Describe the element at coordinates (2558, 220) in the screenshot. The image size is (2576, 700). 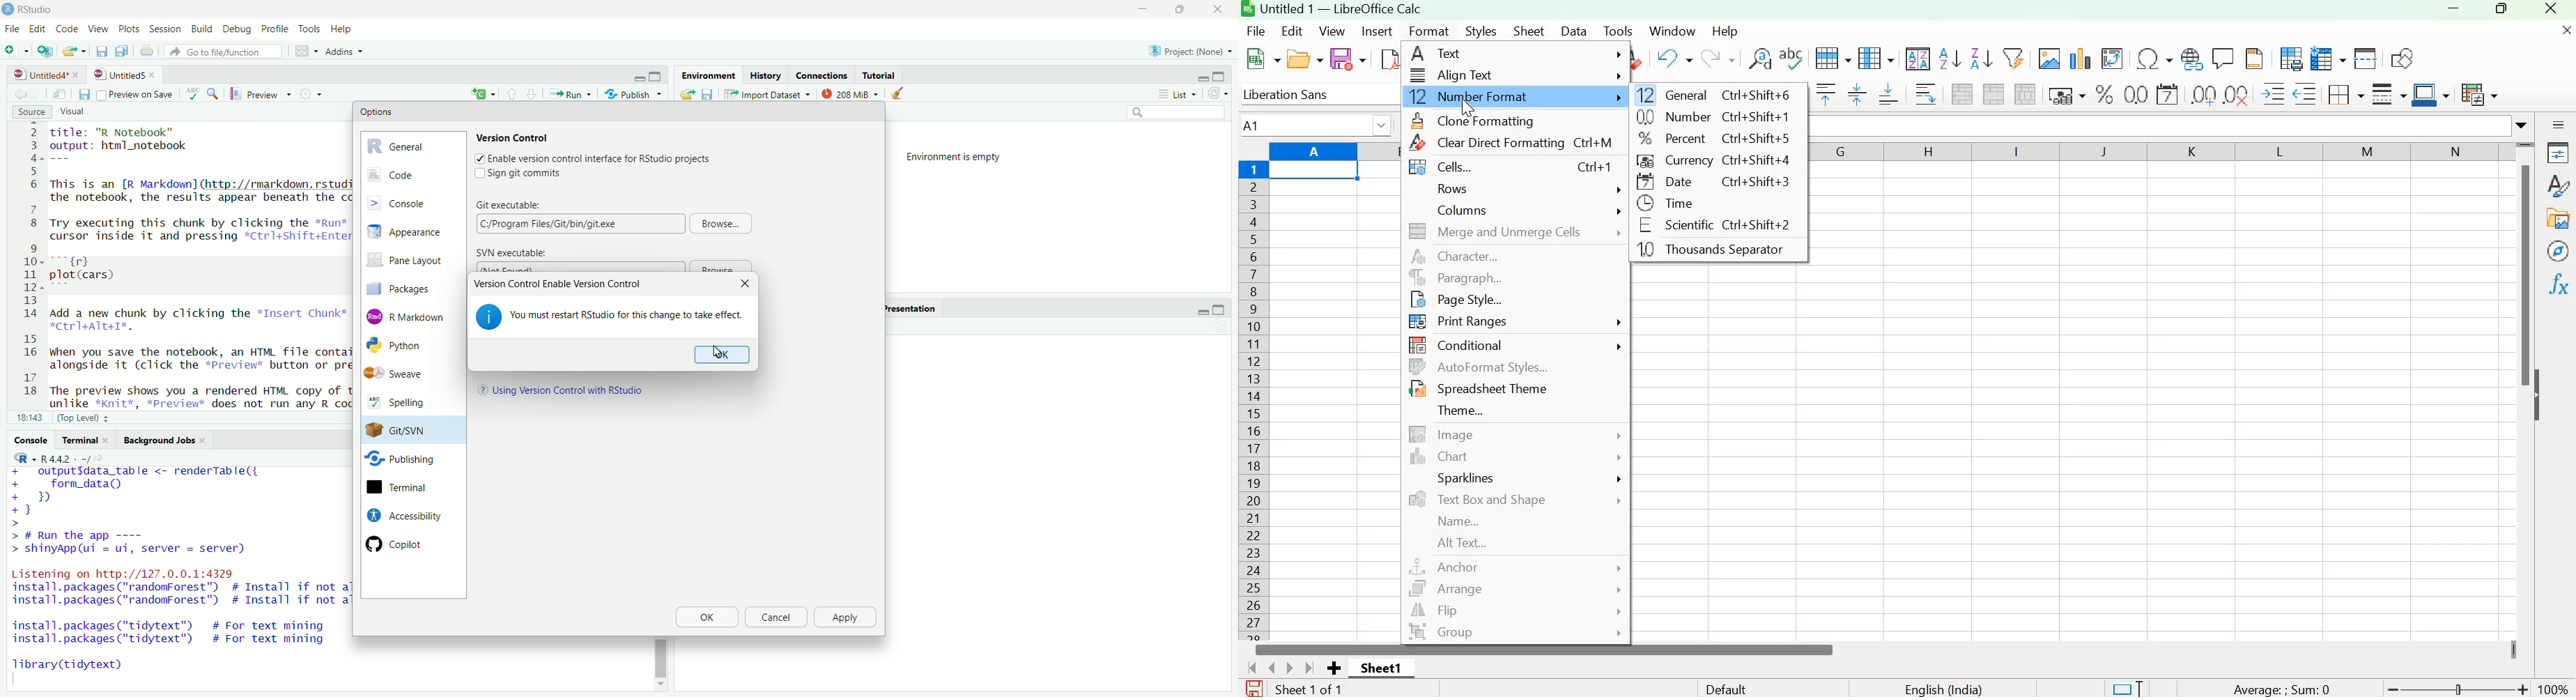
I see `Gallery` at that location.